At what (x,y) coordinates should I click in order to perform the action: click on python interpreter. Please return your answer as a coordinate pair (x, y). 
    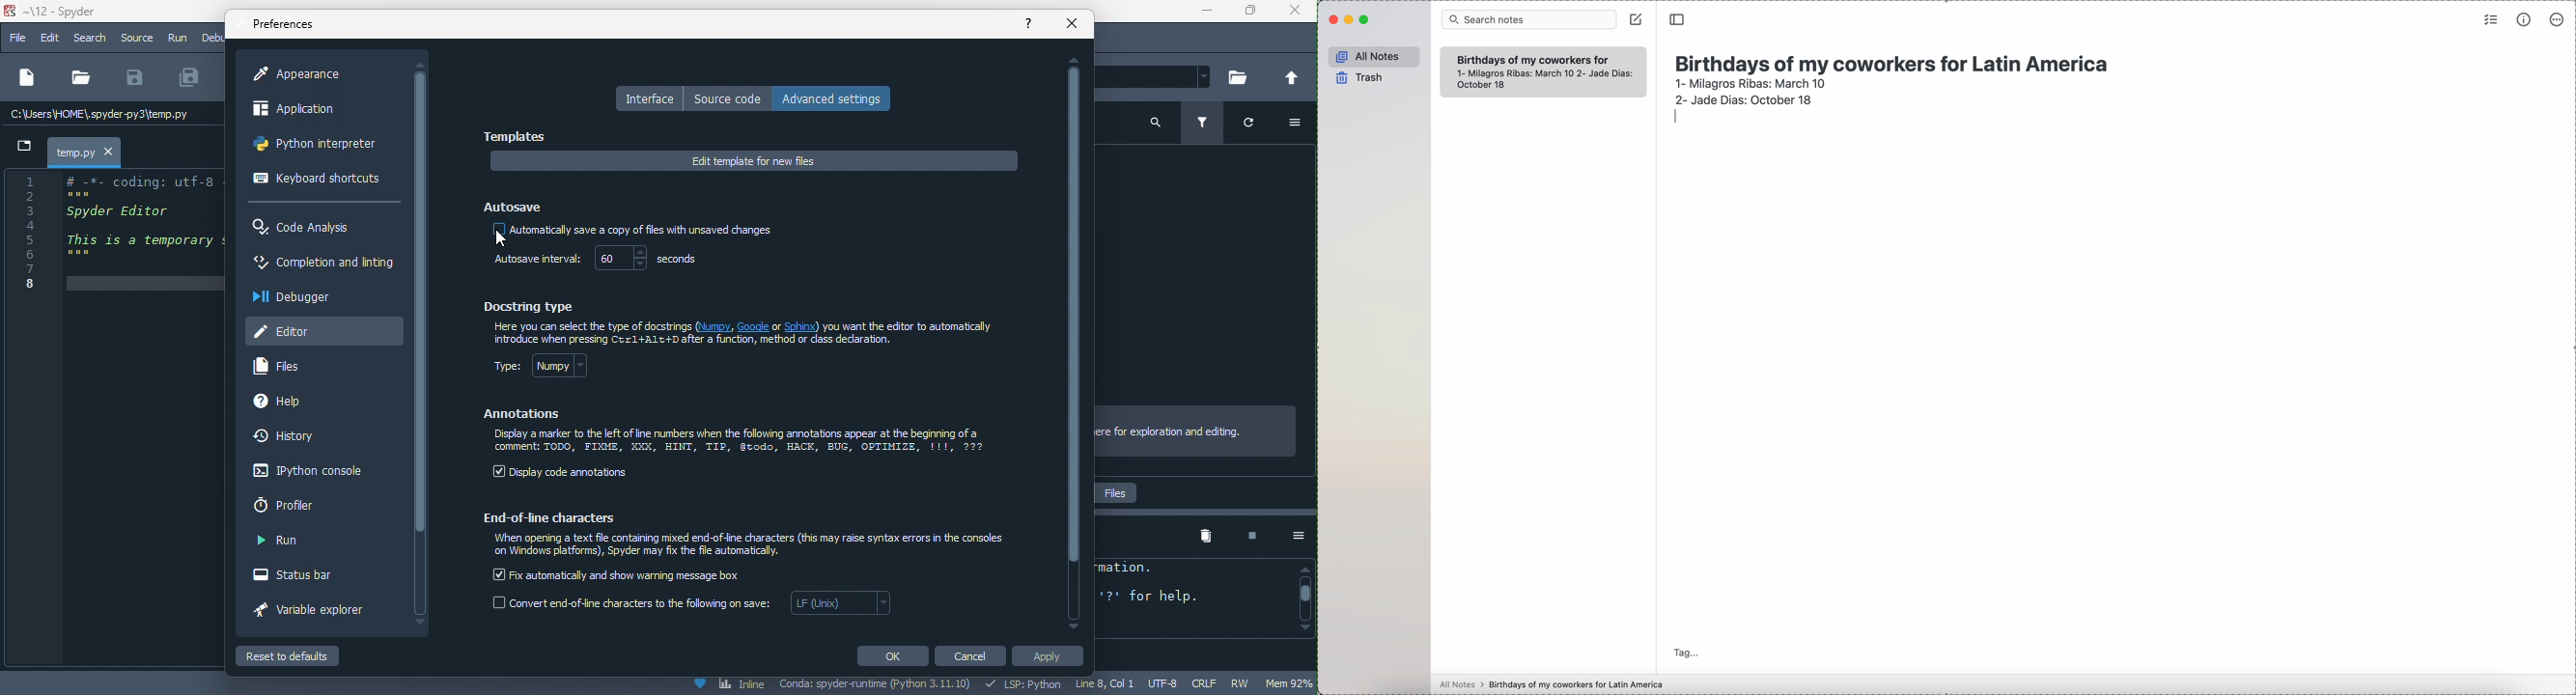
    Looking at the image, I should click on (321, 148).